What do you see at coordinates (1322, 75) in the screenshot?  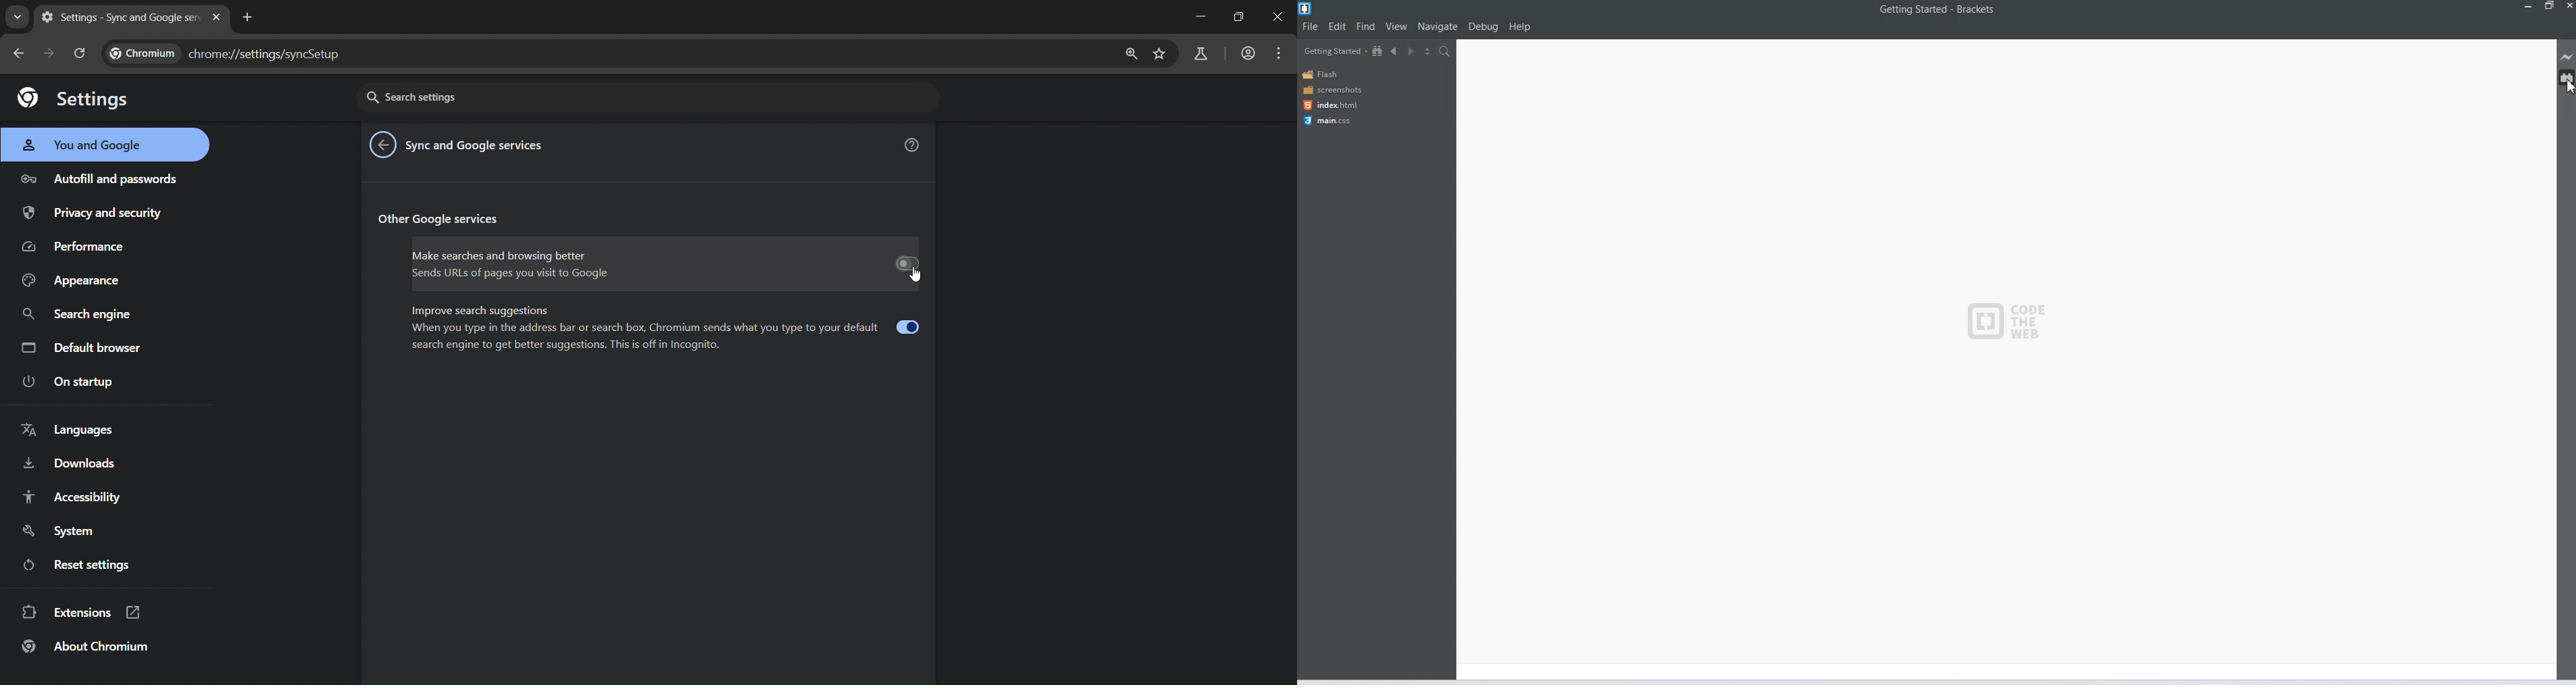 I see `Flash` at bounding box center [1322, 75].